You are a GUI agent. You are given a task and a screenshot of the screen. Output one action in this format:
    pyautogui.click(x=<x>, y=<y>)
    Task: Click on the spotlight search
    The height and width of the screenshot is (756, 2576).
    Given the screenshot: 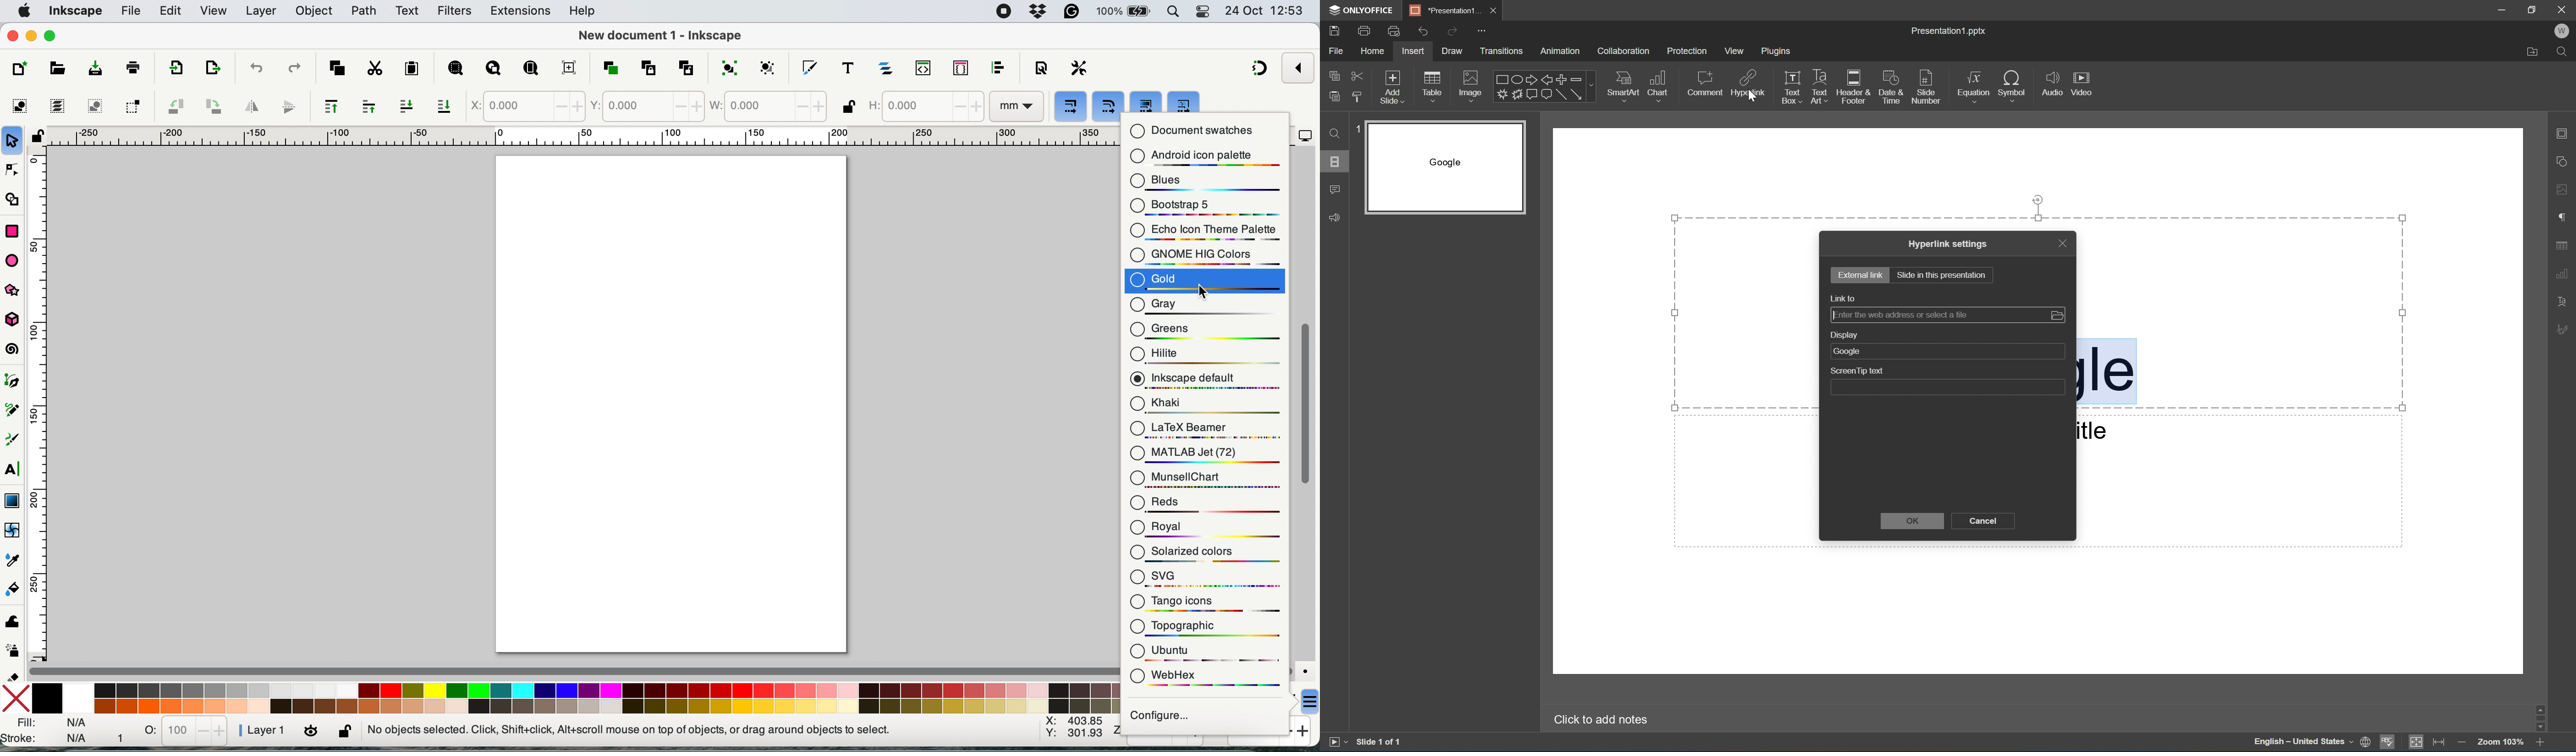 What is the action you would take?
    pyautogui.click(x=1172, y=12)
    